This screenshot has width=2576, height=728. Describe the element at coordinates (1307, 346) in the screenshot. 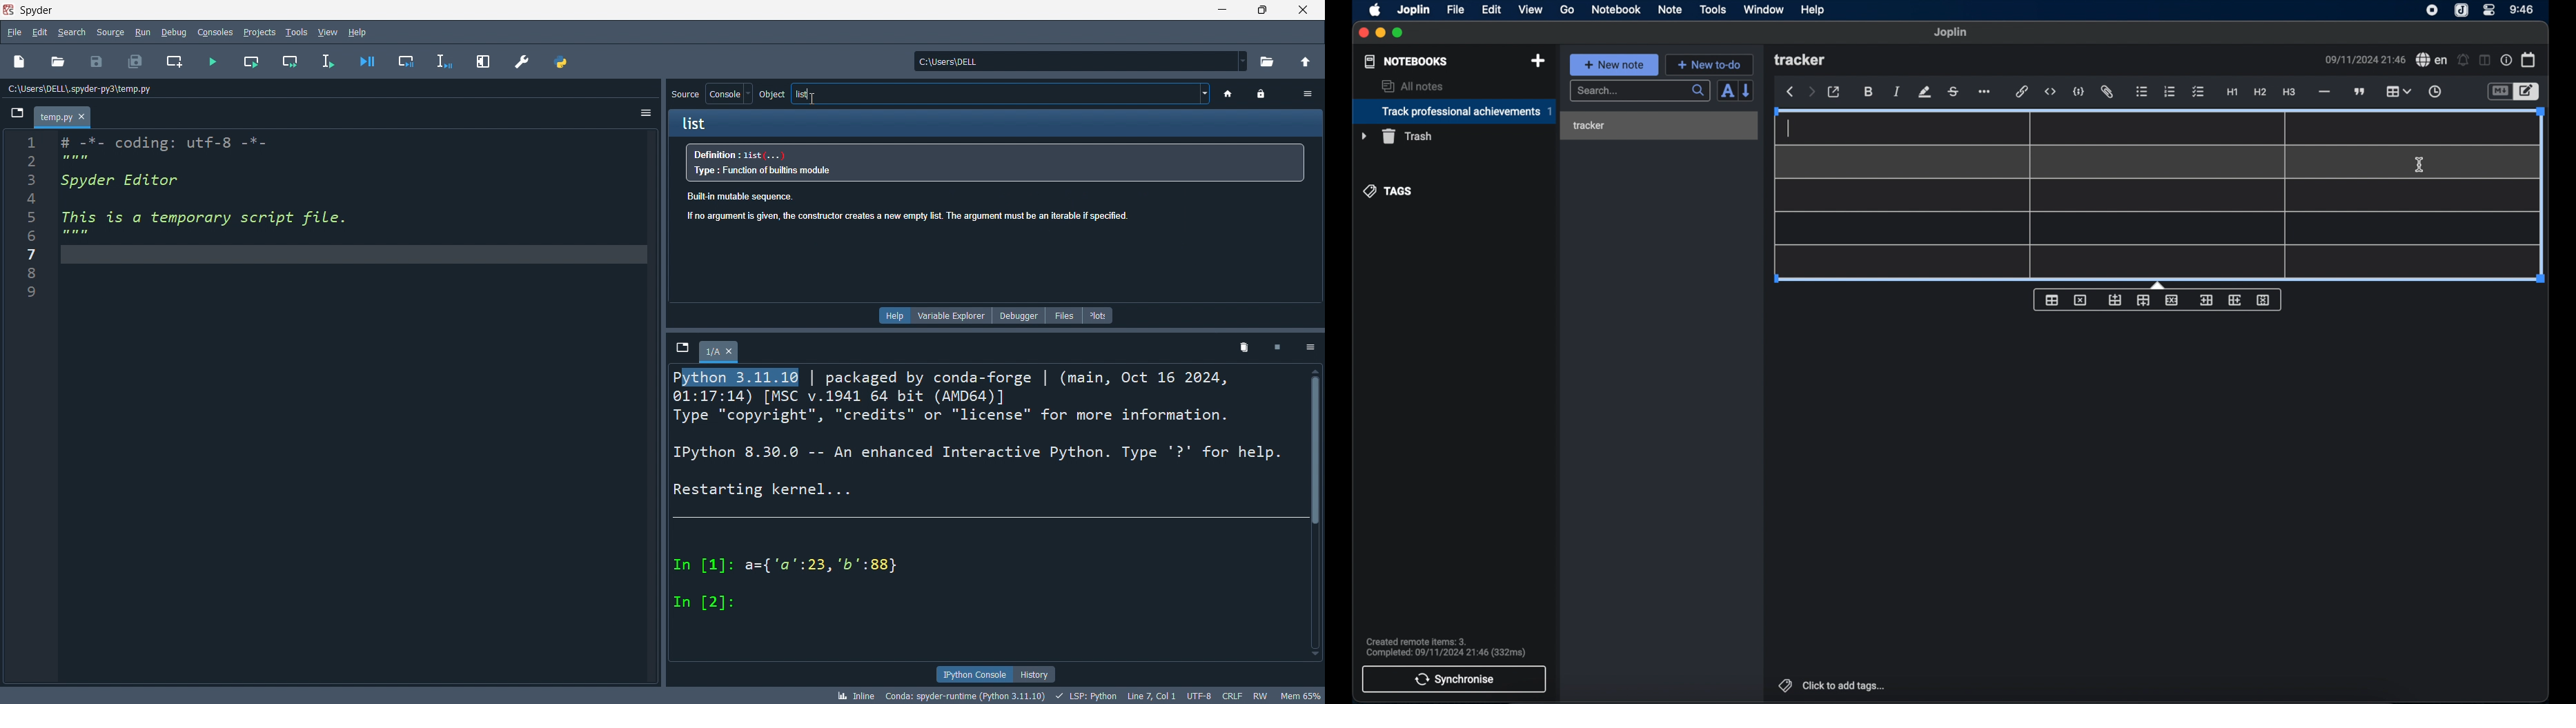

I see `options` at that location.